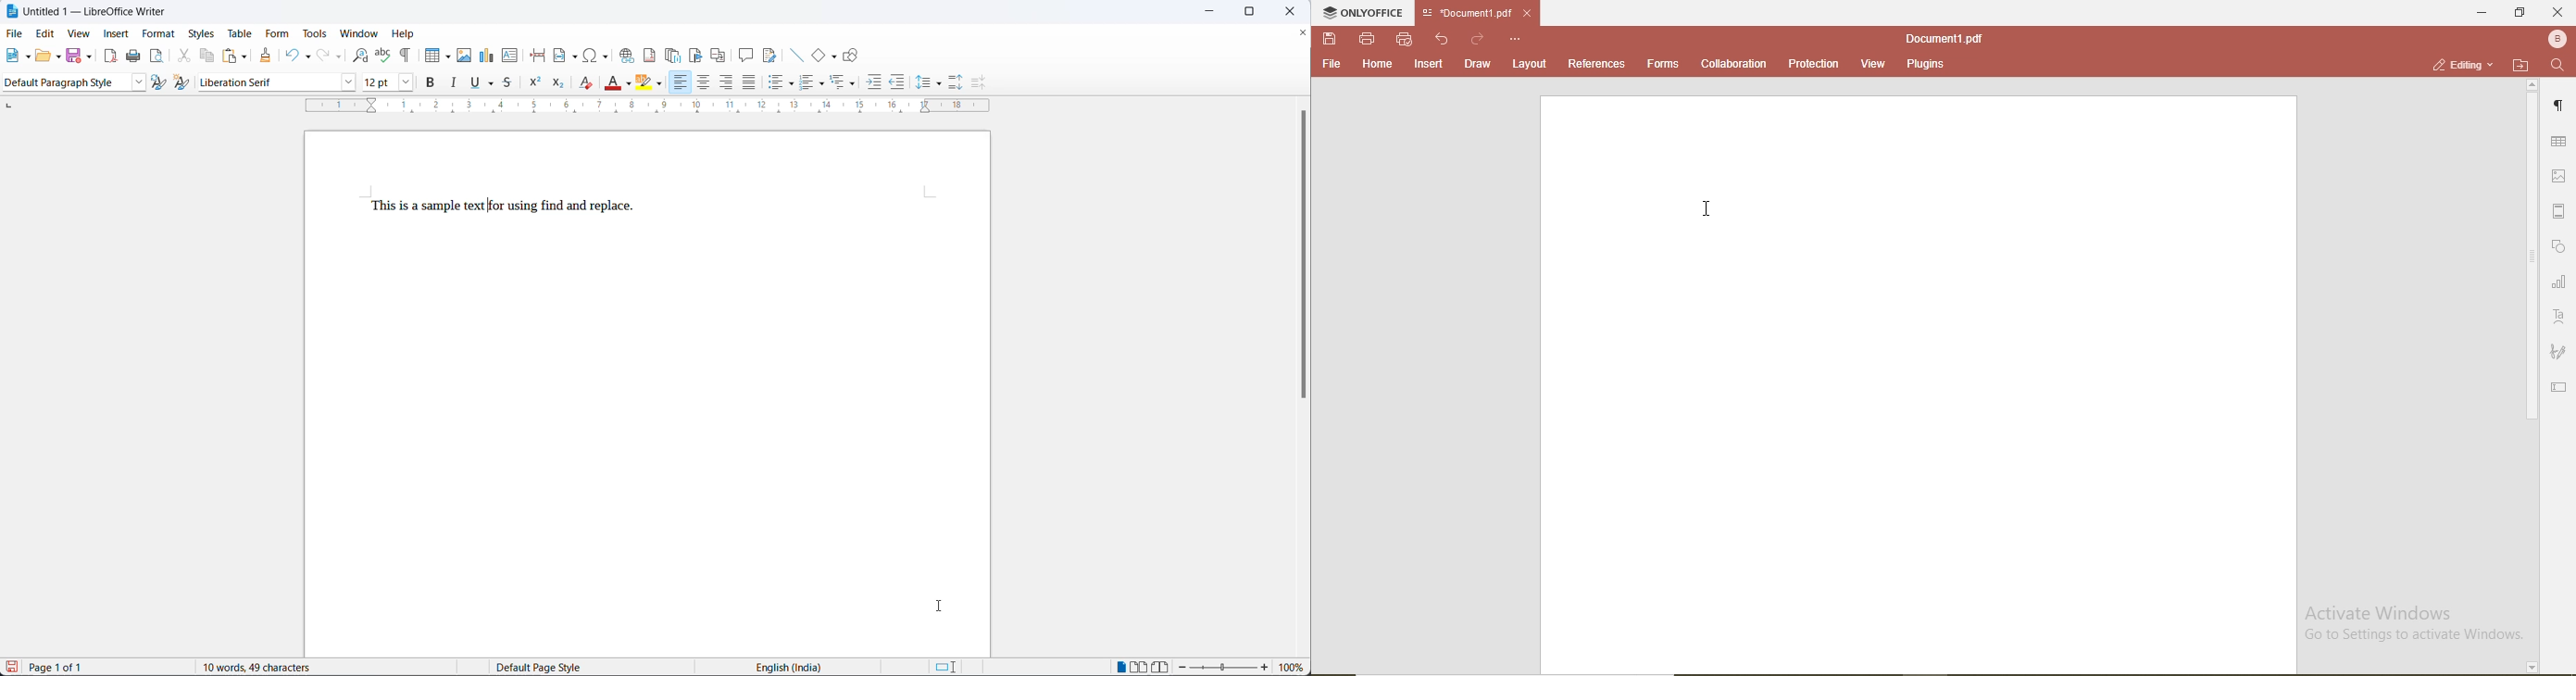 The width and height of the screenshot is (2576, 700). Describe the element at coordinates (977, 83) in the screenshot. I see `decrease paragraph spacing` at that location.